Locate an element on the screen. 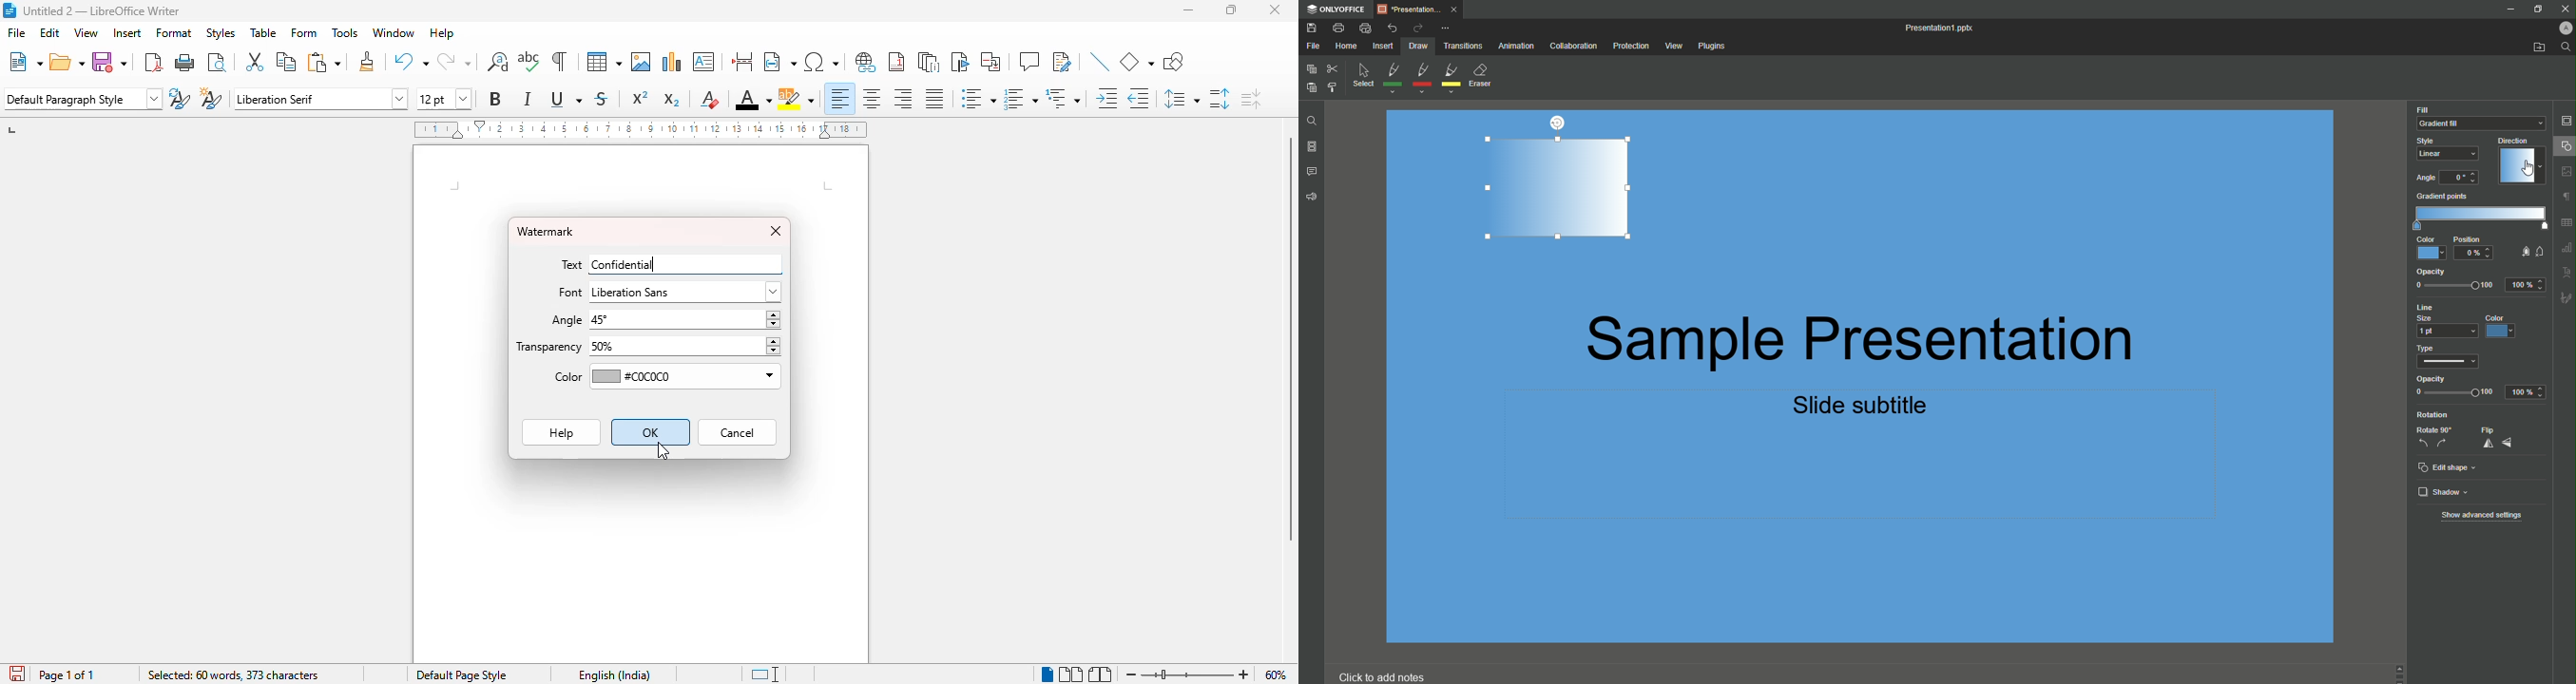 This screenshot has width=2576, height=700. increase indent is located at coordinates (1107, 98).